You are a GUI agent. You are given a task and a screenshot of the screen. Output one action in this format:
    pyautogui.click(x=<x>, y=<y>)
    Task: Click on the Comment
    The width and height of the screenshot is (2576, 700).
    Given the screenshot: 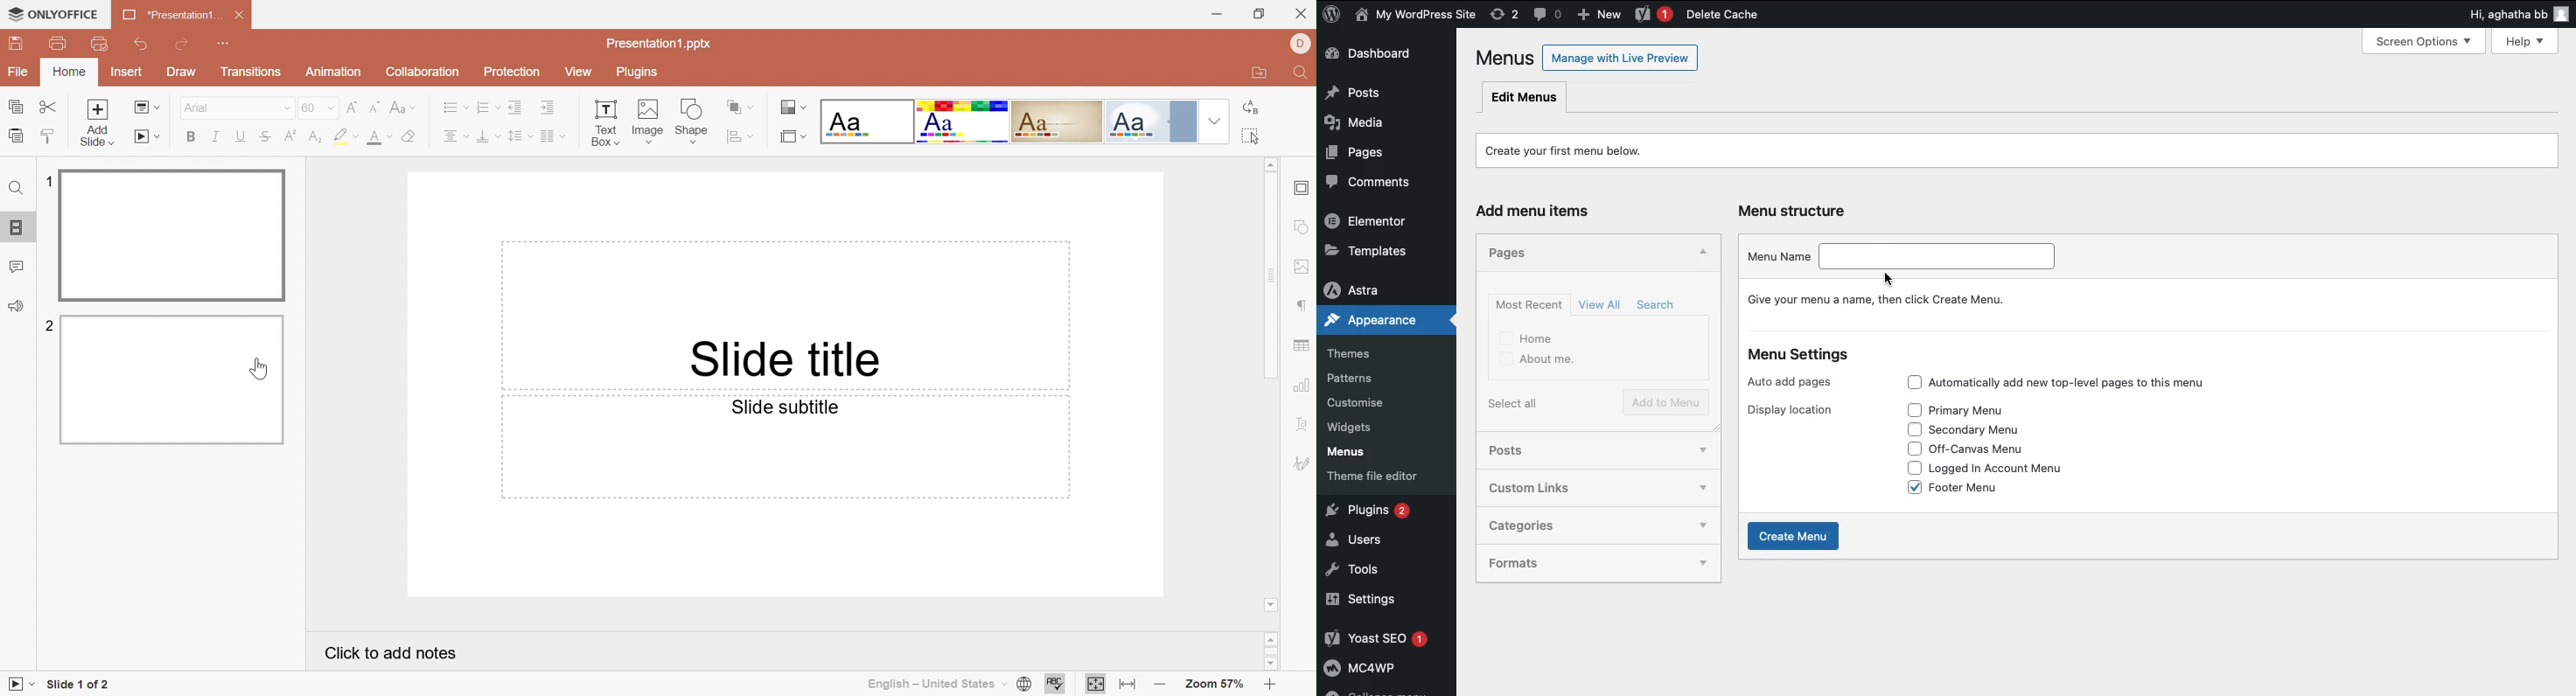 What is the action you would take?
    pyautogui.click(x=1548, y=13)
    